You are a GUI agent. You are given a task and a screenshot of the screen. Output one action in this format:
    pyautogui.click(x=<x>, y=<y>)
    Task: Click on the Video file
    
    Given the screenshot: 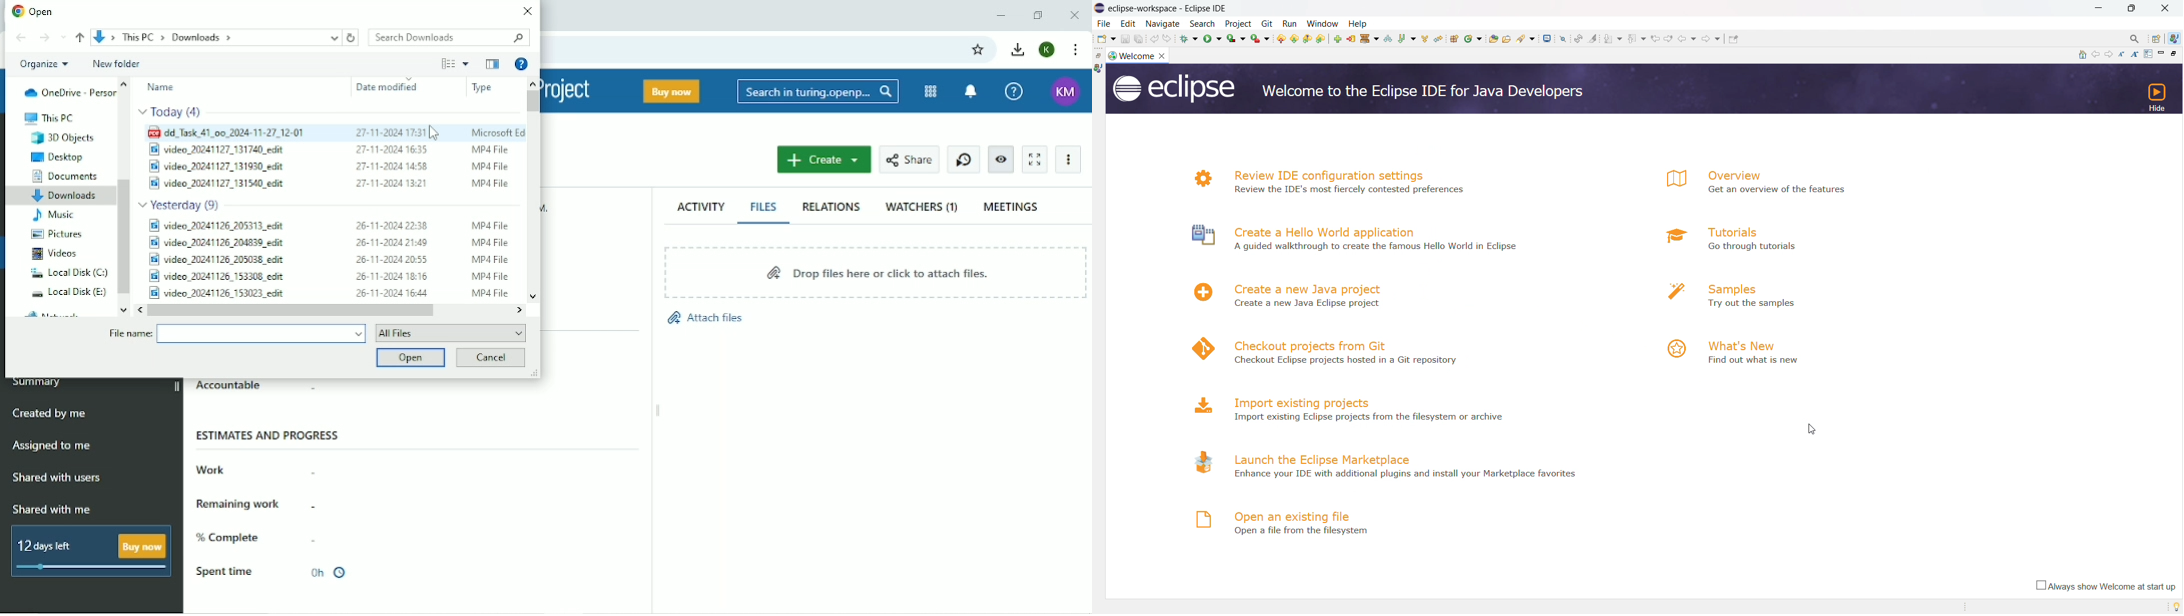 What is the action you would take?
    pyautogui.click(x=330, y=224)
    